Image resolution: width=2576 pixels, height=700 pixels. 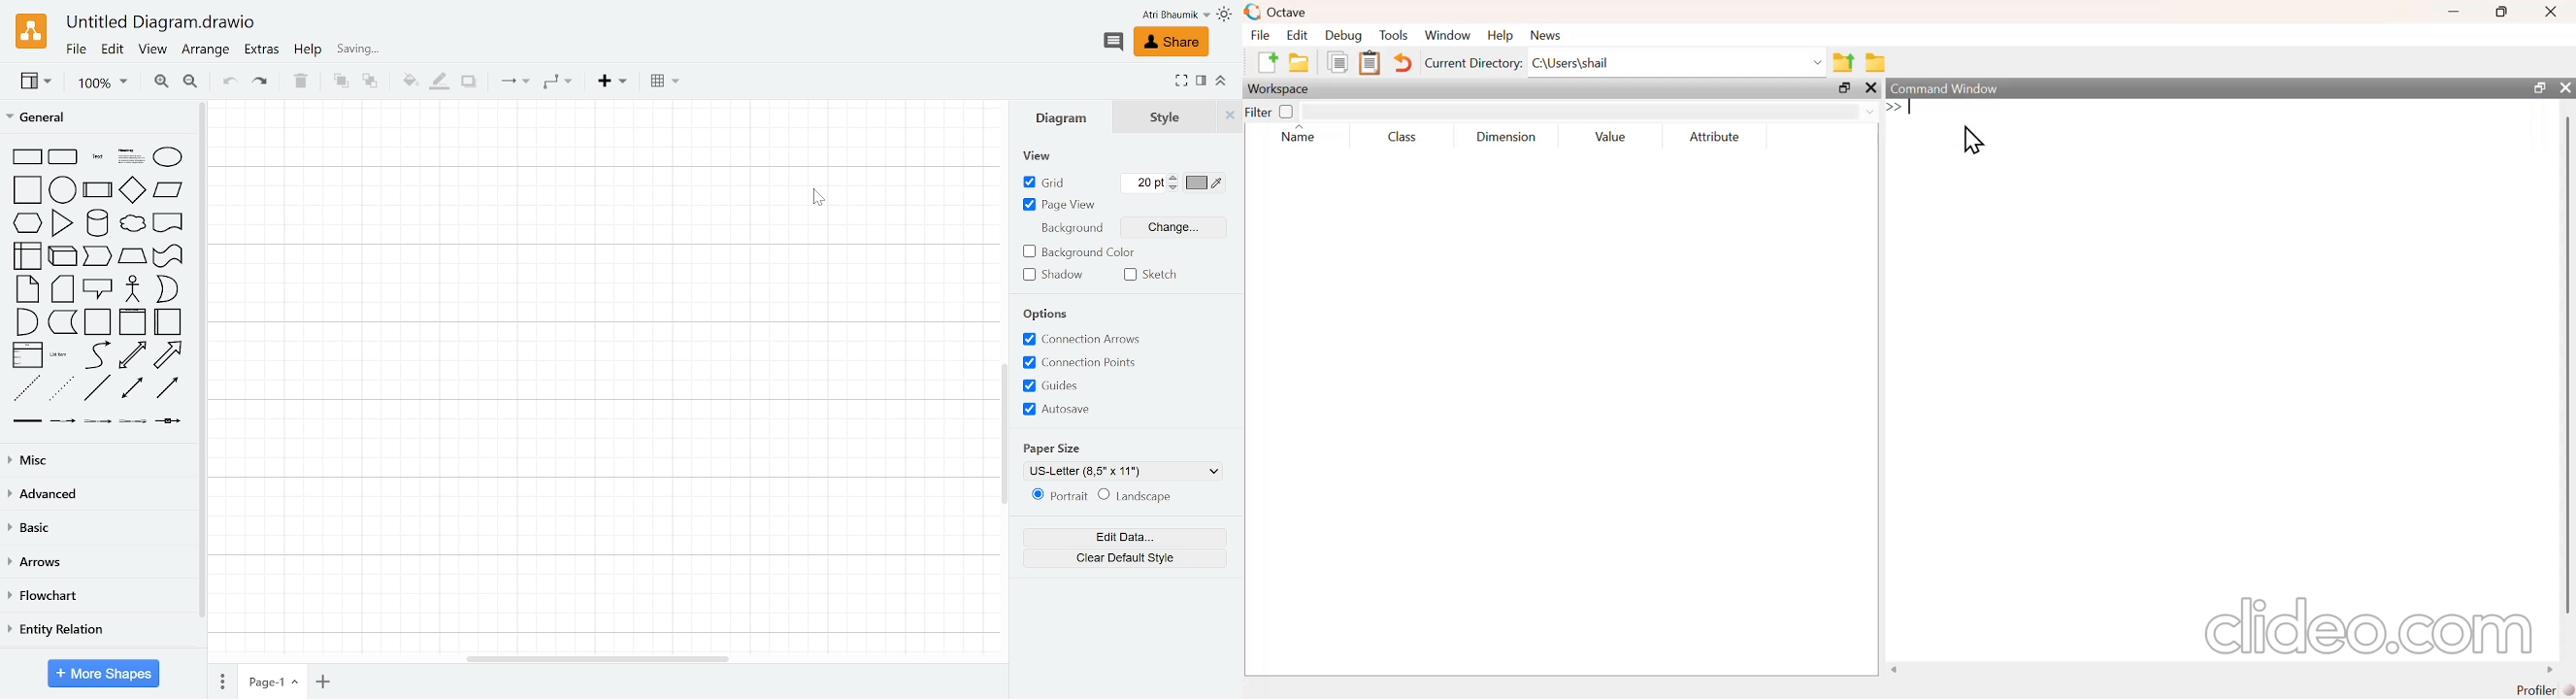 I want to click on news, so click(x=1547, y=35).